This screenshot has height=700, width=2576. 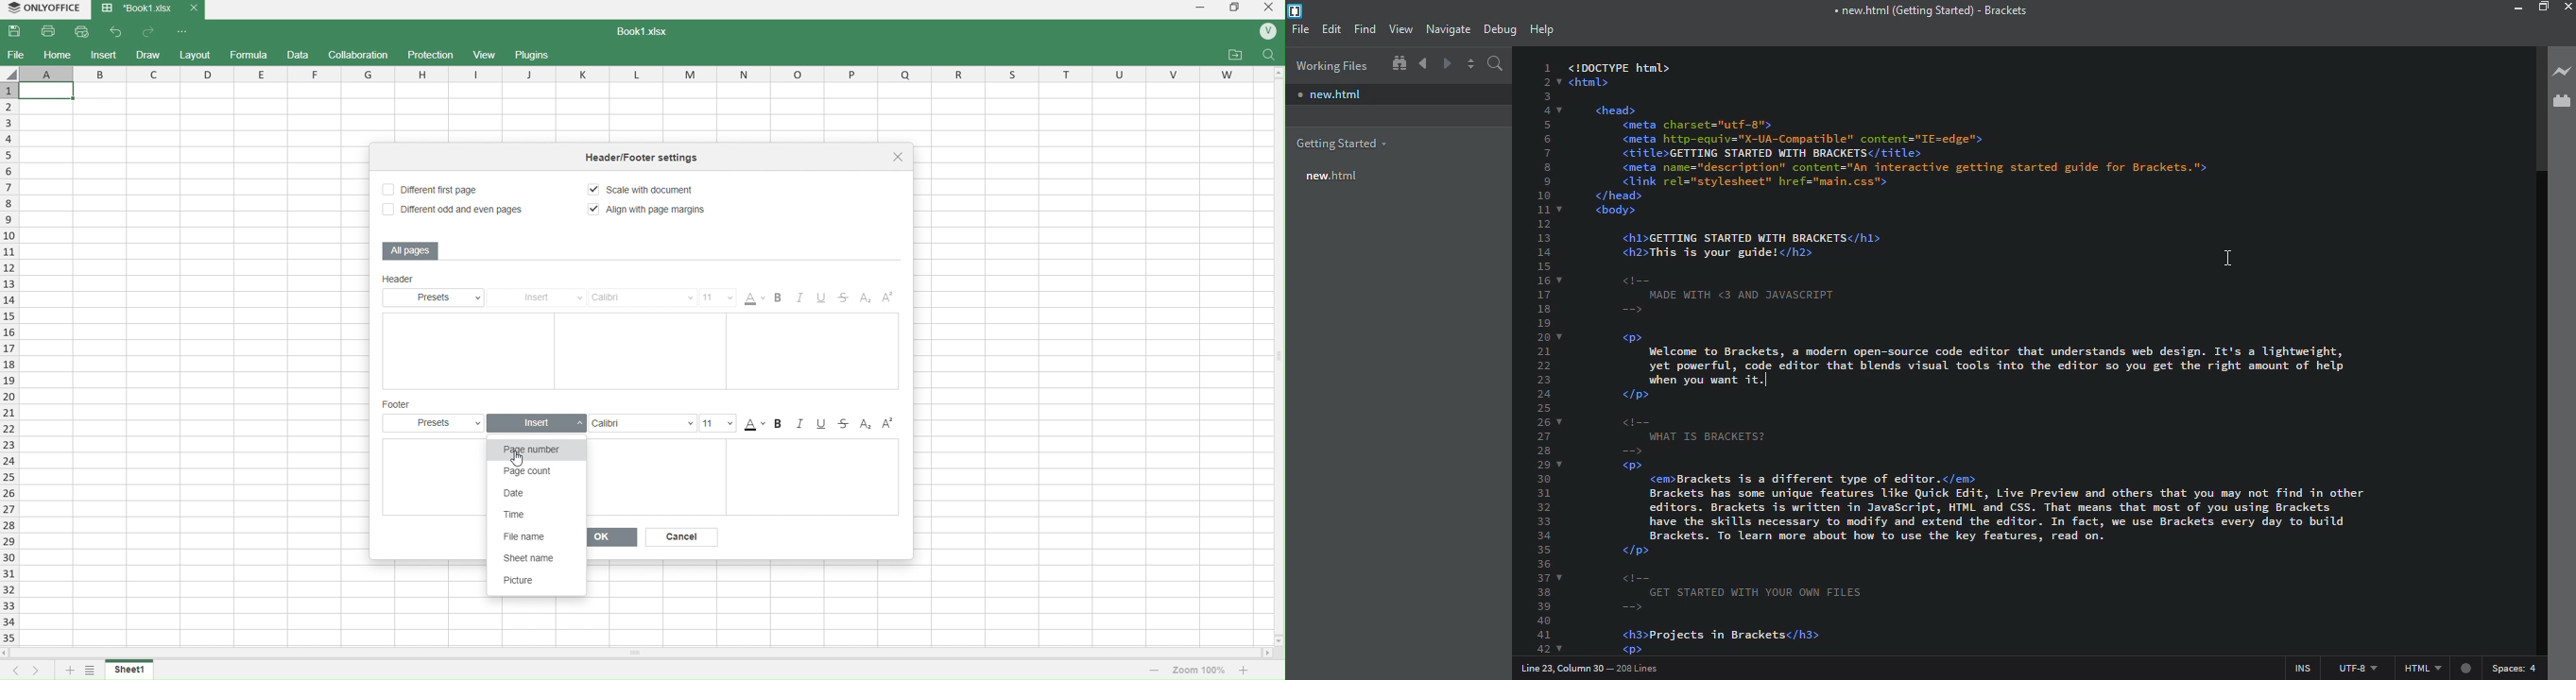 I want to click on split editor, so click(x=1472, y=62).